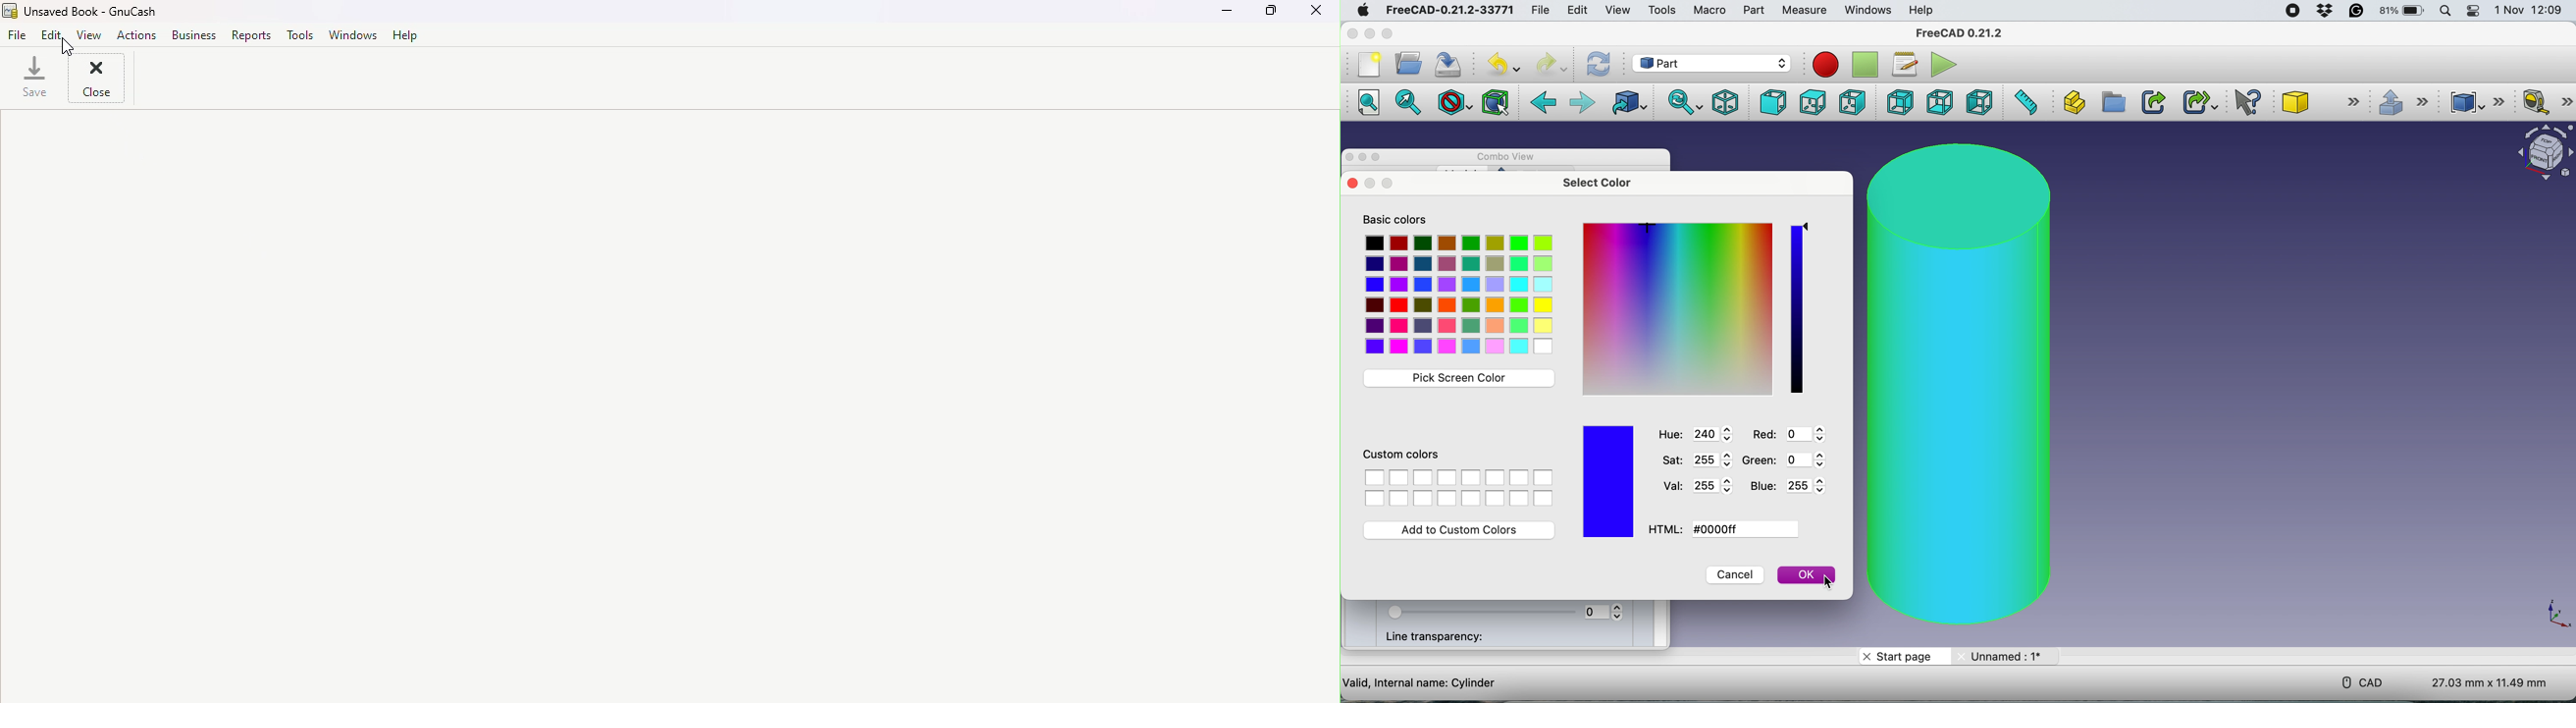  I want to click on Windows, so click(354, 33).